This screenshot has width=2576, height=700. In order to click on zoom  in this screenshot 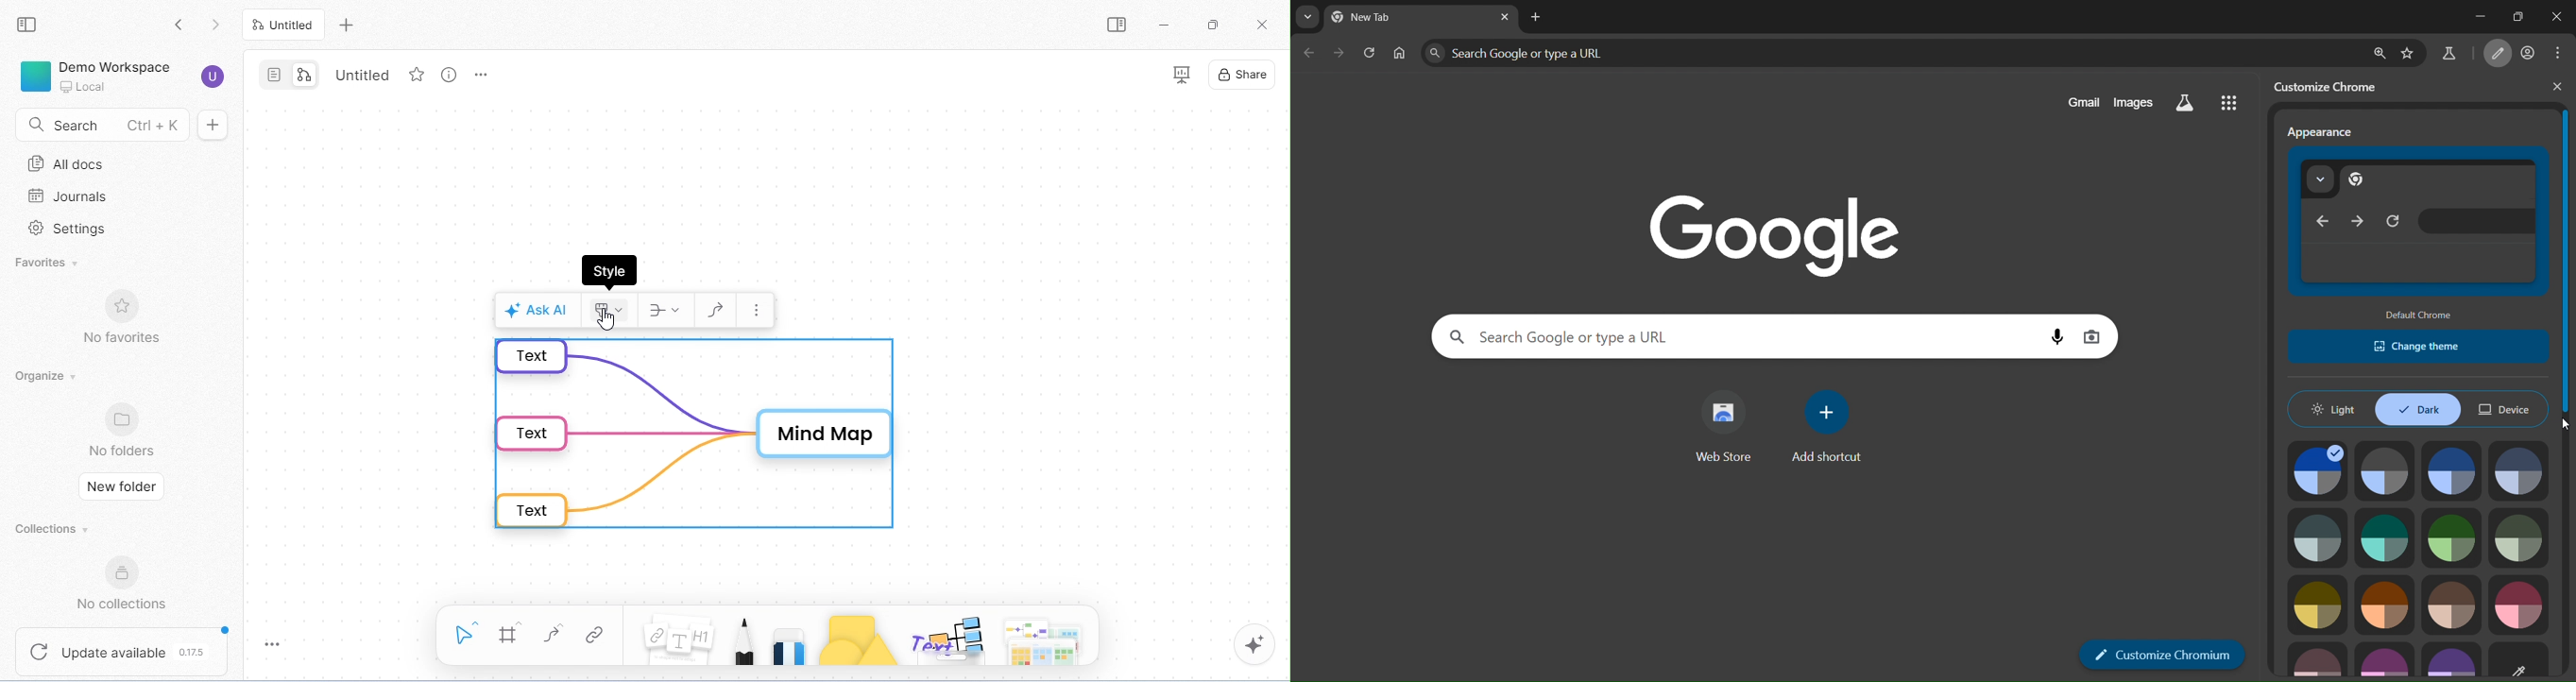, I will do `click(2380, 54)`.